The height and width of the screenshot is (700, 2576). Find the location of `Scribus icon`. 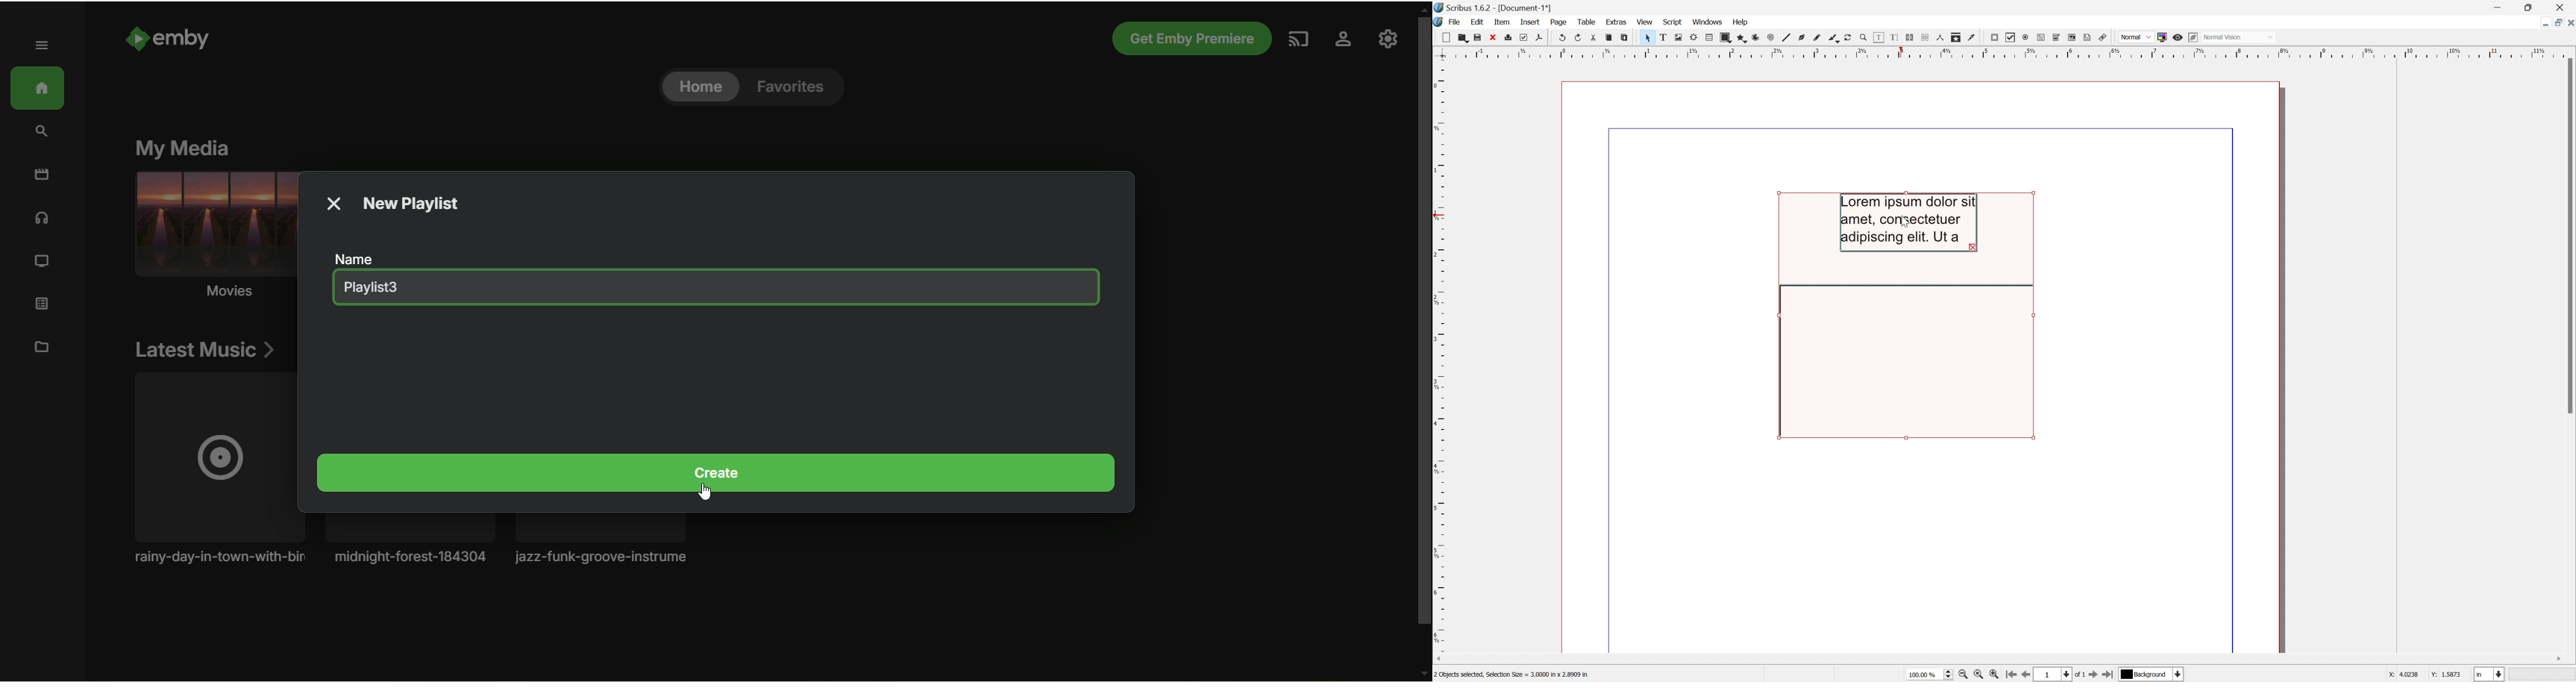

Scribus icon is located at coordinates (1440, 22).